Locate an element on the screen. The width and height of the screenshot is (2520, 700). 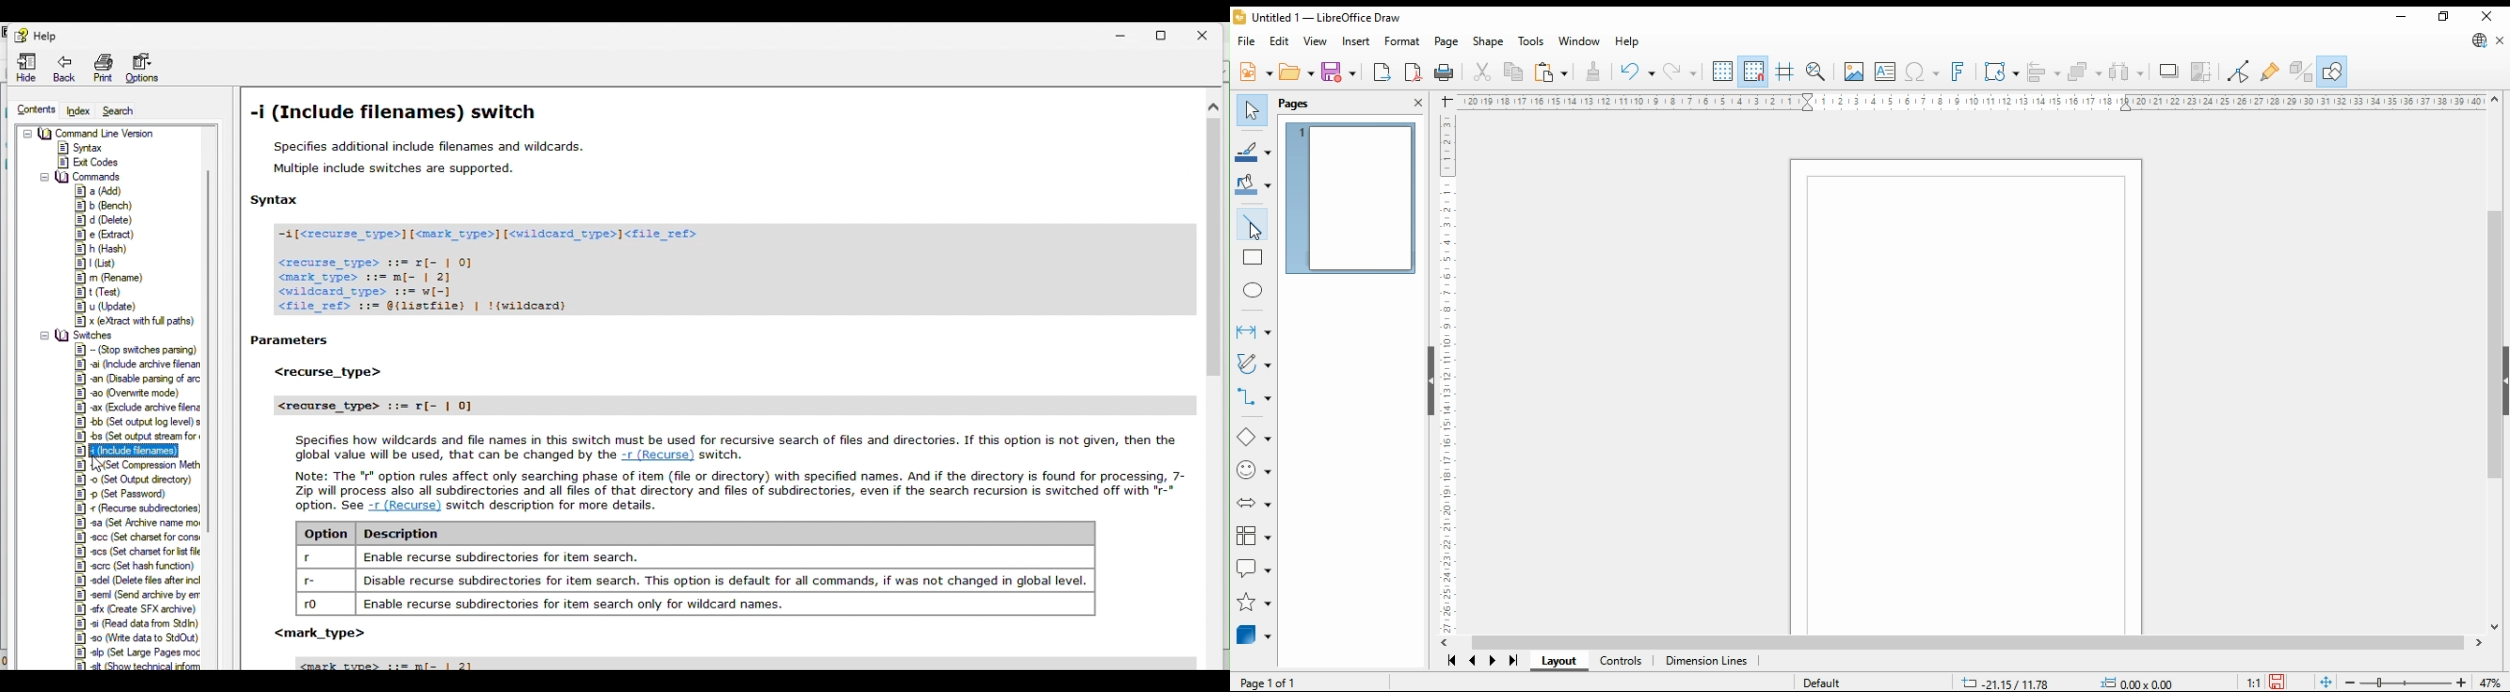
zoom slider is located at coordinates (2406, 683).